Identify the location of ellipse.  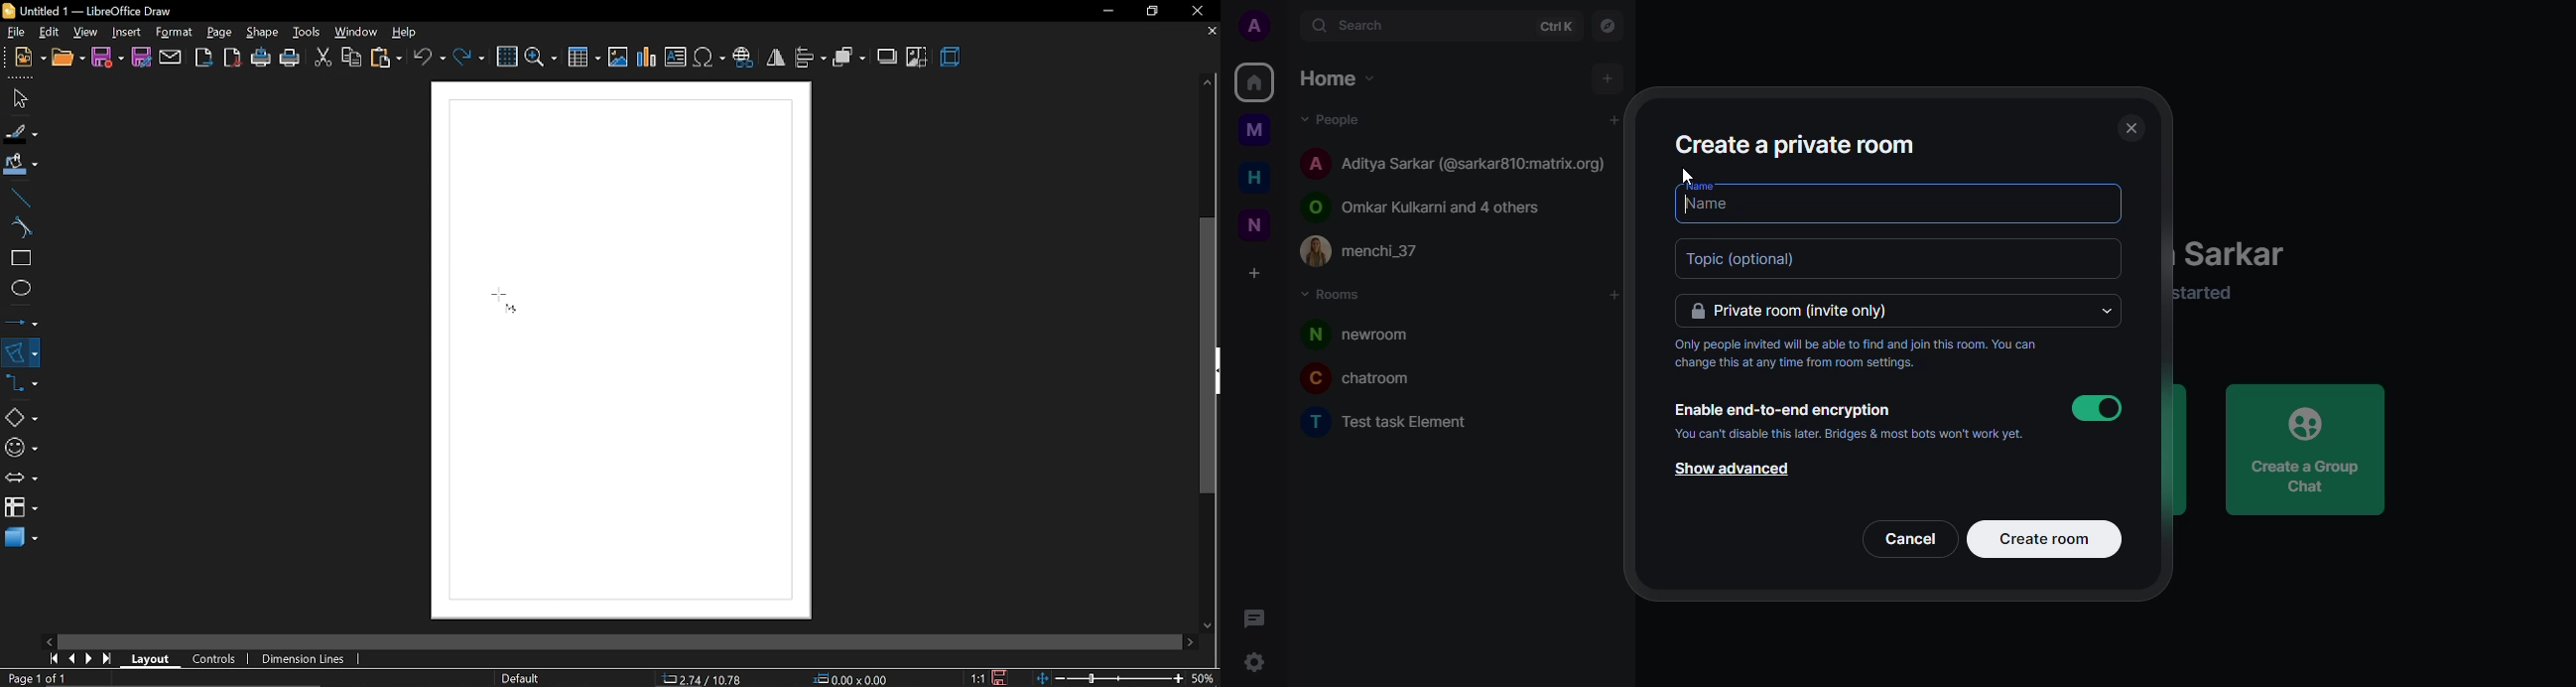
(17, 290).